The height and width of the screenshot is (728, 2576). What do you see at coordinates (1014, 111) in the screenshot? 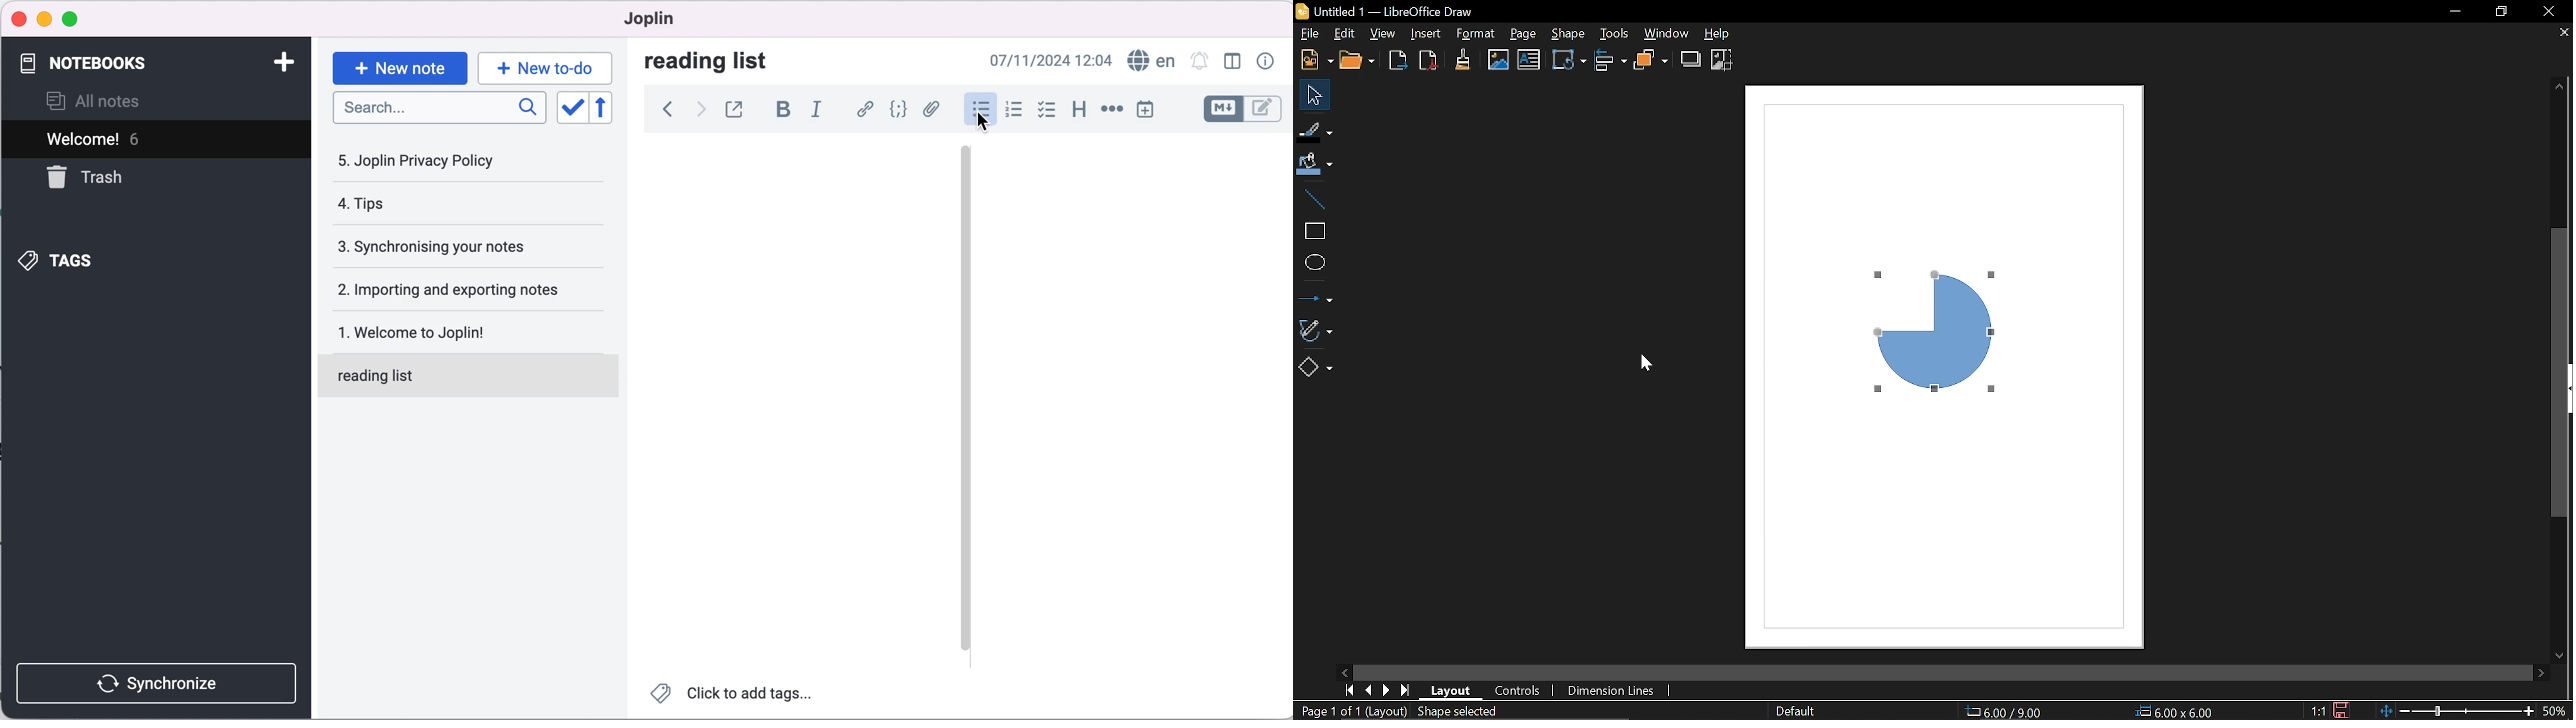
I see `numbered list` at bounding box center [1014, 111].